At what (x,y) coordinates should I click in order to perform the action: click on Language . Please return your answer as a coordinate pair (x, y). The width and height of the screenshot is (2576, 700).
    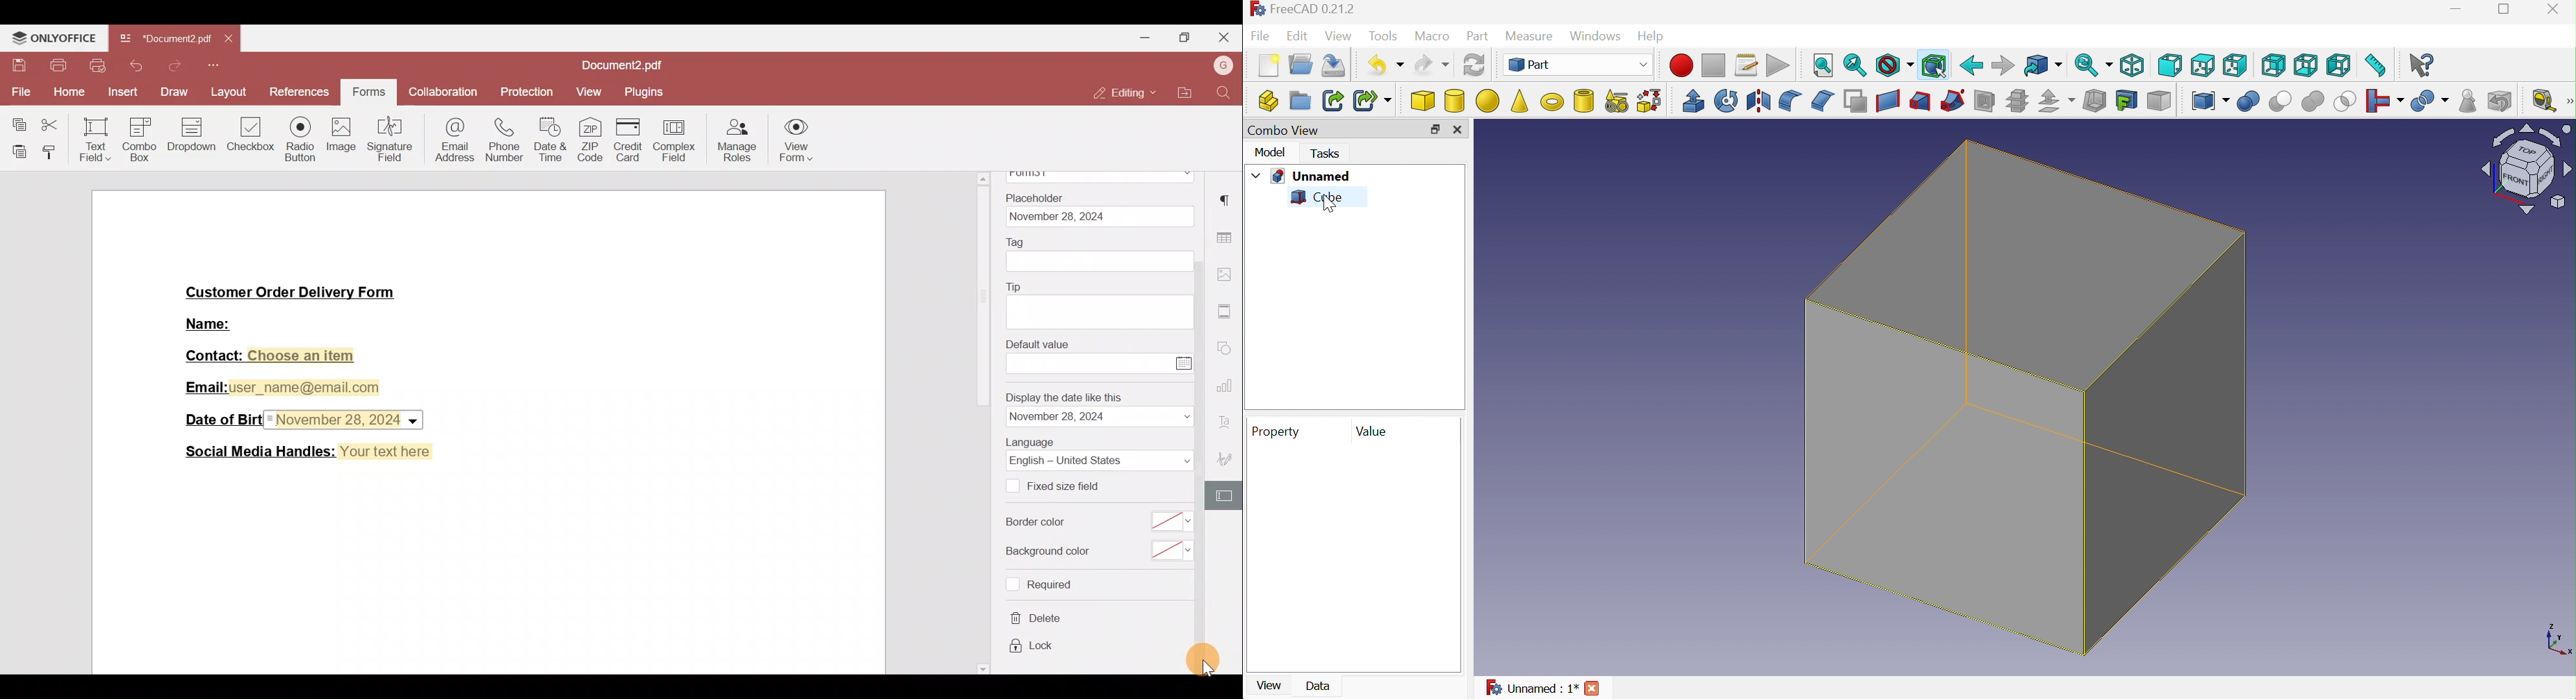
    Looking at the image, I should click on (1099, 460).